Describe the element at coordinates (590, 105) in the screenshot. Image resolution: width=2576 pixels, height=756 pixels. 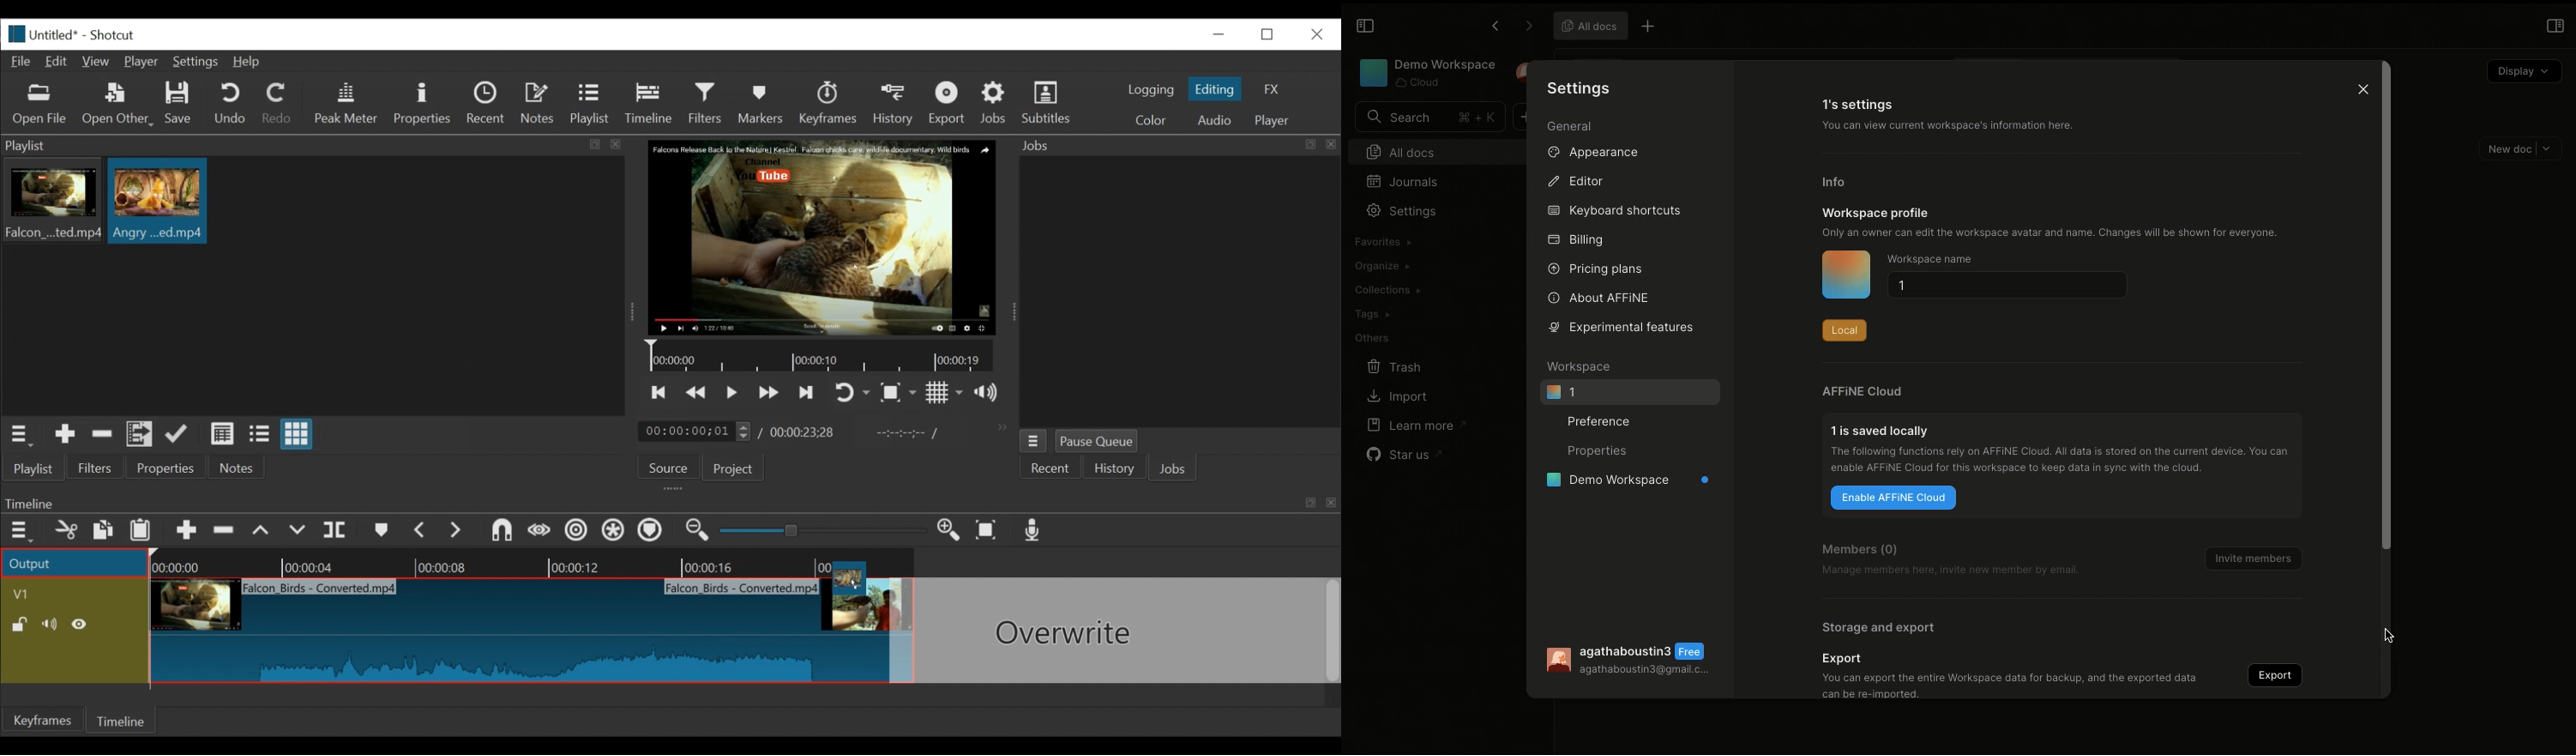
I see `Playlist` at that location.